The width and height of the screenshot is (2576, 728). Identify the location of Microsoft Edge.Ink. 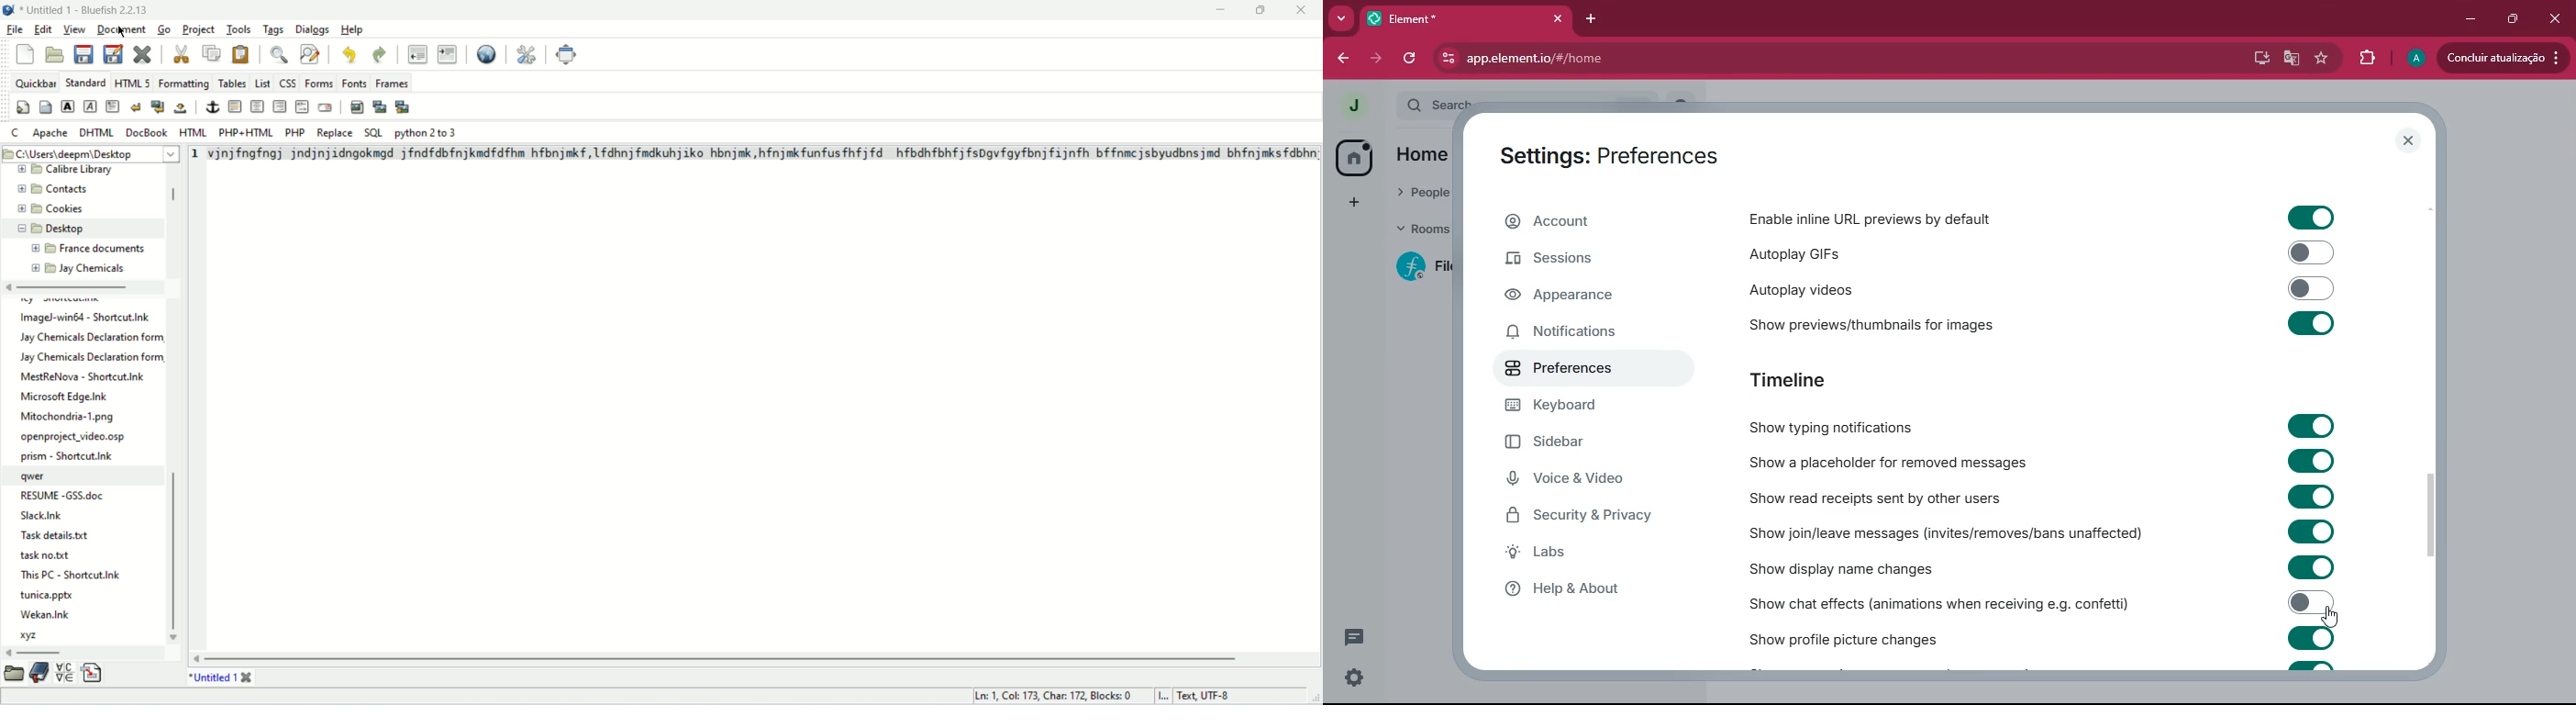
(65, 397).